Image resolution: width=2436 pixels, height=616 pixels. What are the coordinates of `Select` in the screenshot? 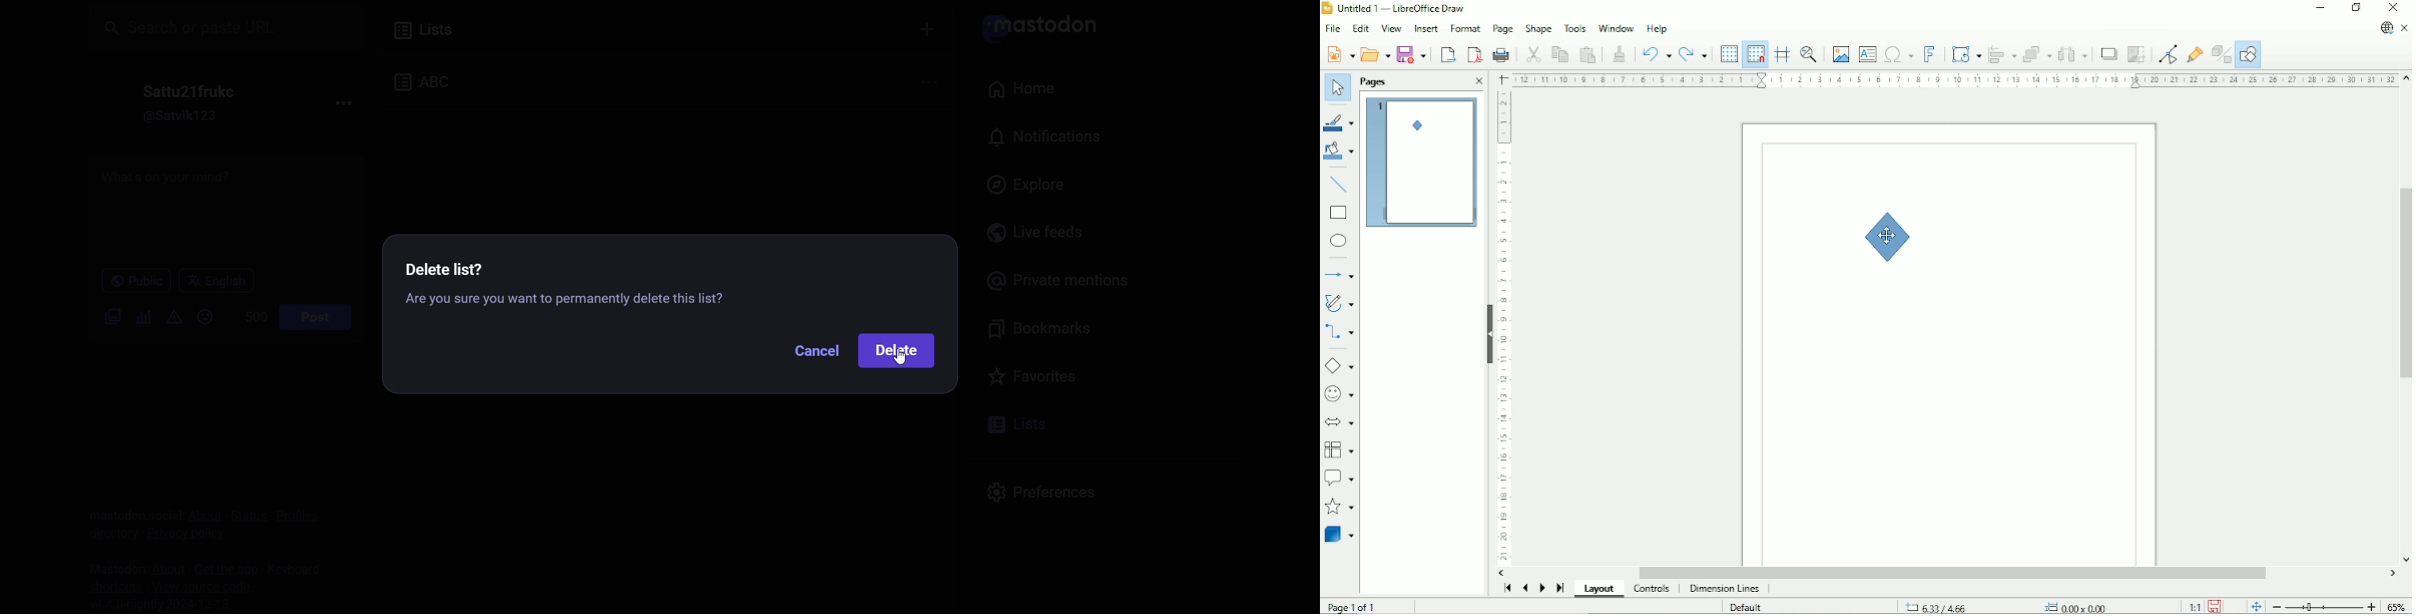 It's located at (1337, 88).